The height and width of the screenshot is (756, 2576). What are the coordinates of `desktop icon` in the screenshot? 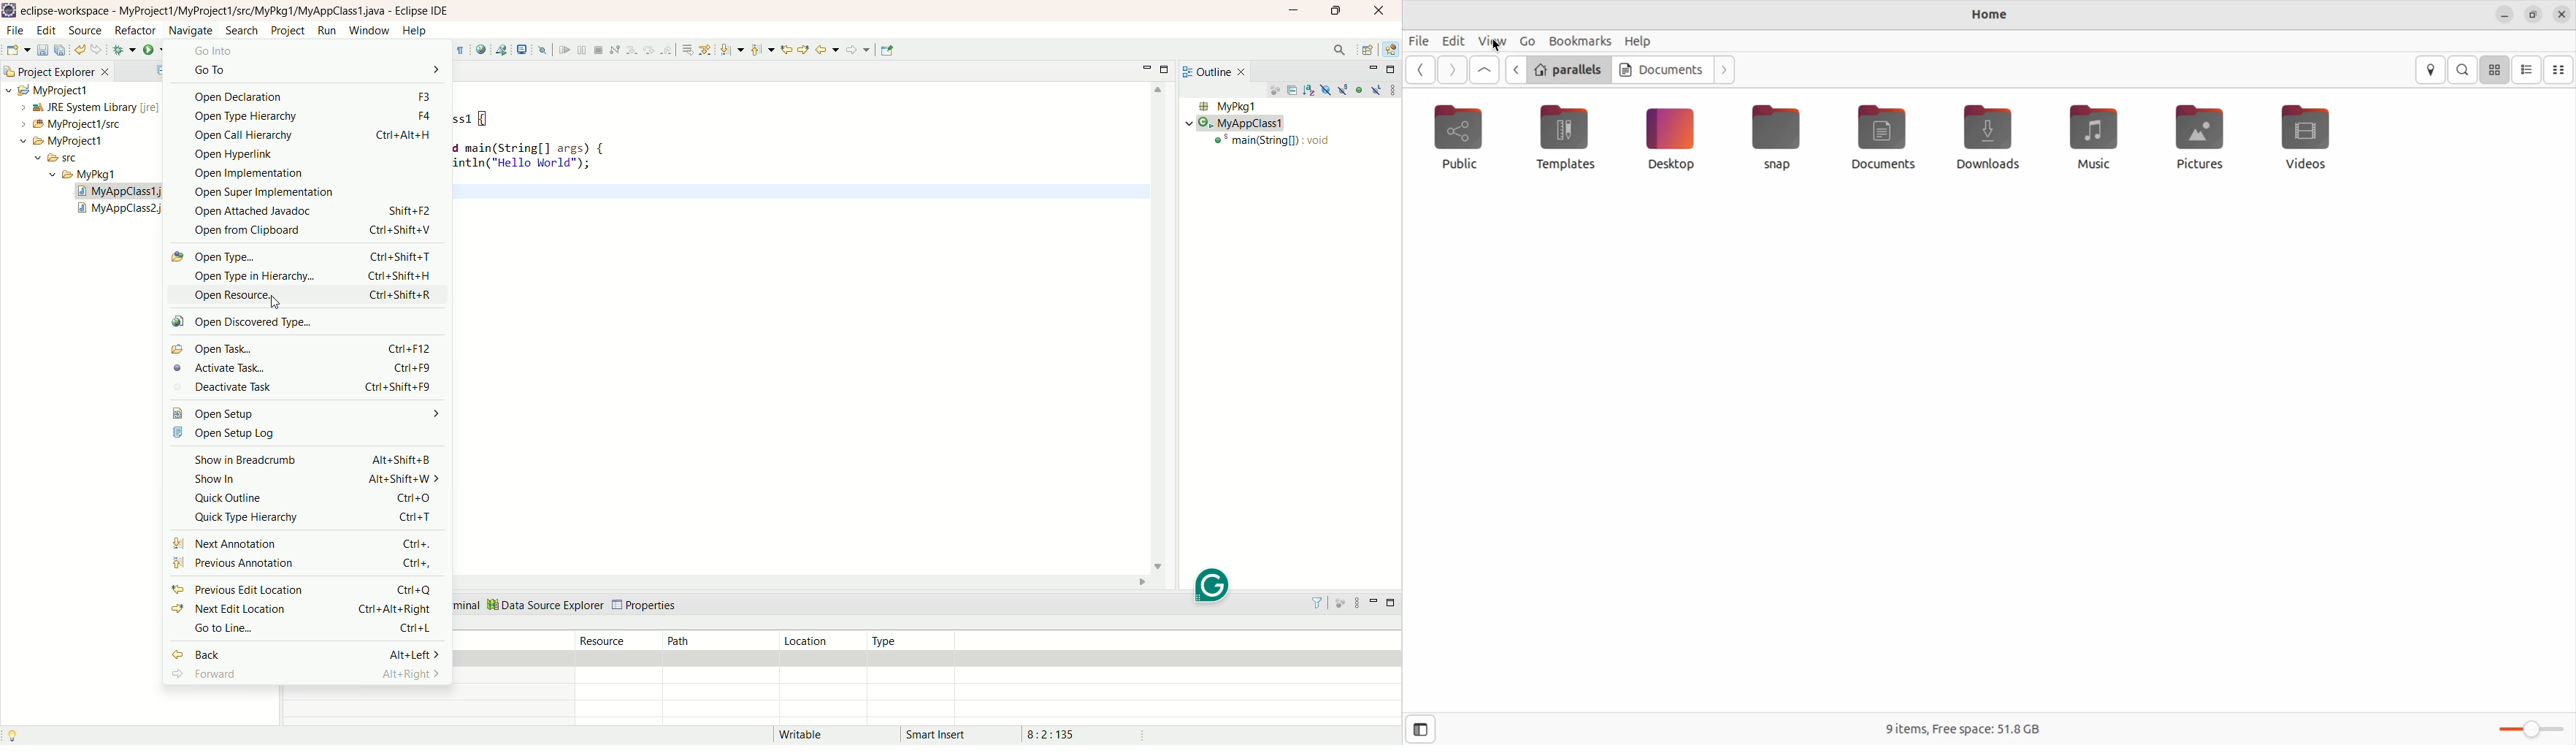 It's located at (1668, 138).